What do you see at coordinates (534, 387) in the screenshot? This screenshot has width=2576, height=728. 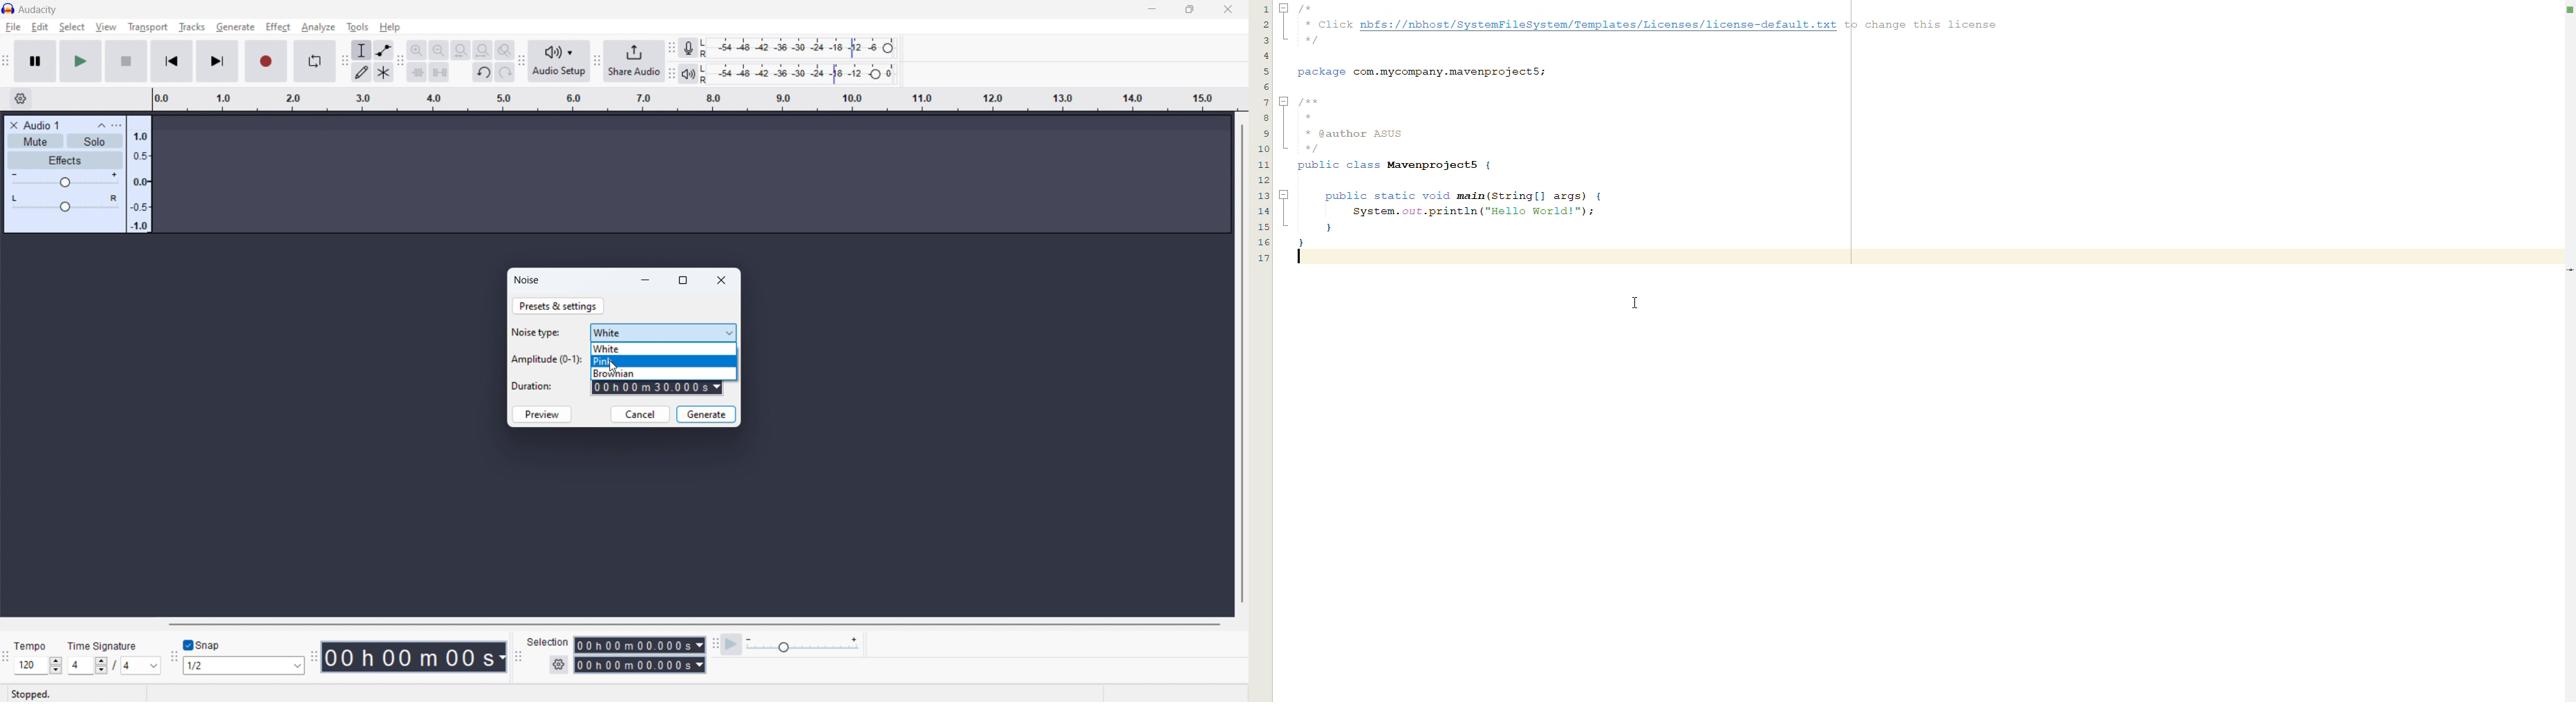 I see `Duration` at bounding box center [534, 387].